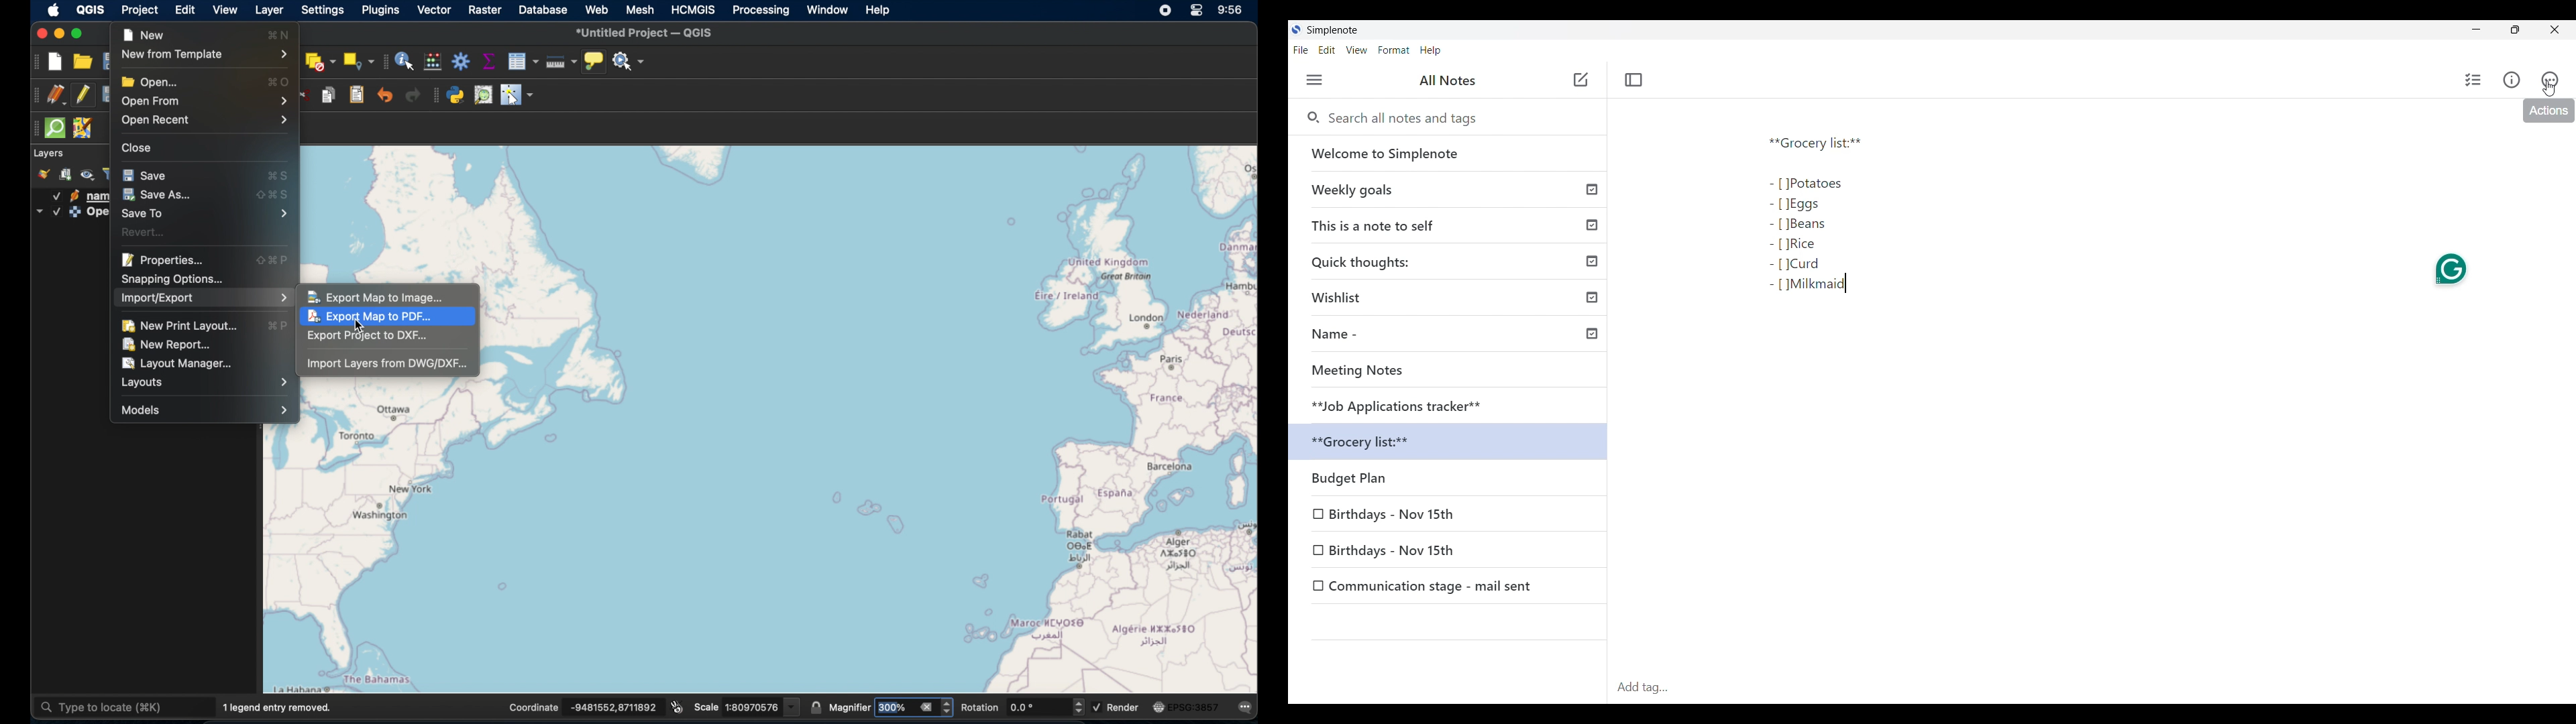 This screenshot has width=2576, height=728. What do you see at coordinates (1453, 263) in the screenshot?
I see `Quick thoughts:` at bounding box center [1453, 263].